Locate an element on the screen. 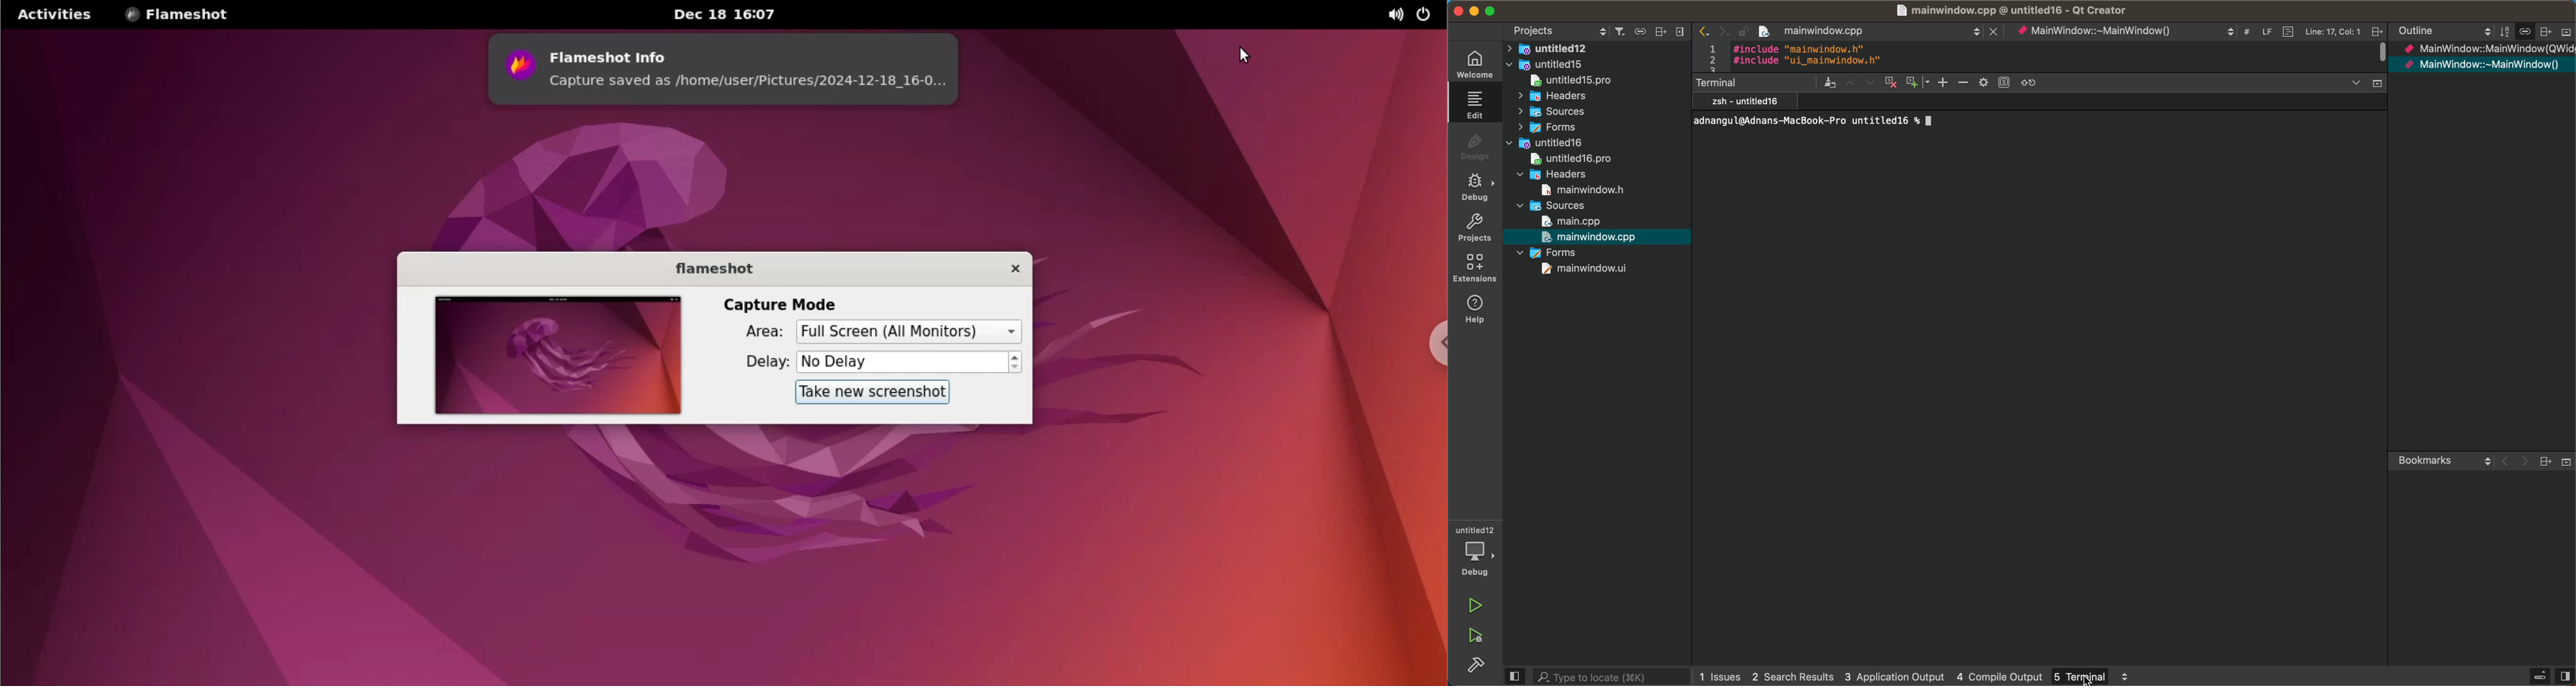 Image resolution: width=2576 pixels, height=700 pixels. outline is located at coordinates (2483, 33).